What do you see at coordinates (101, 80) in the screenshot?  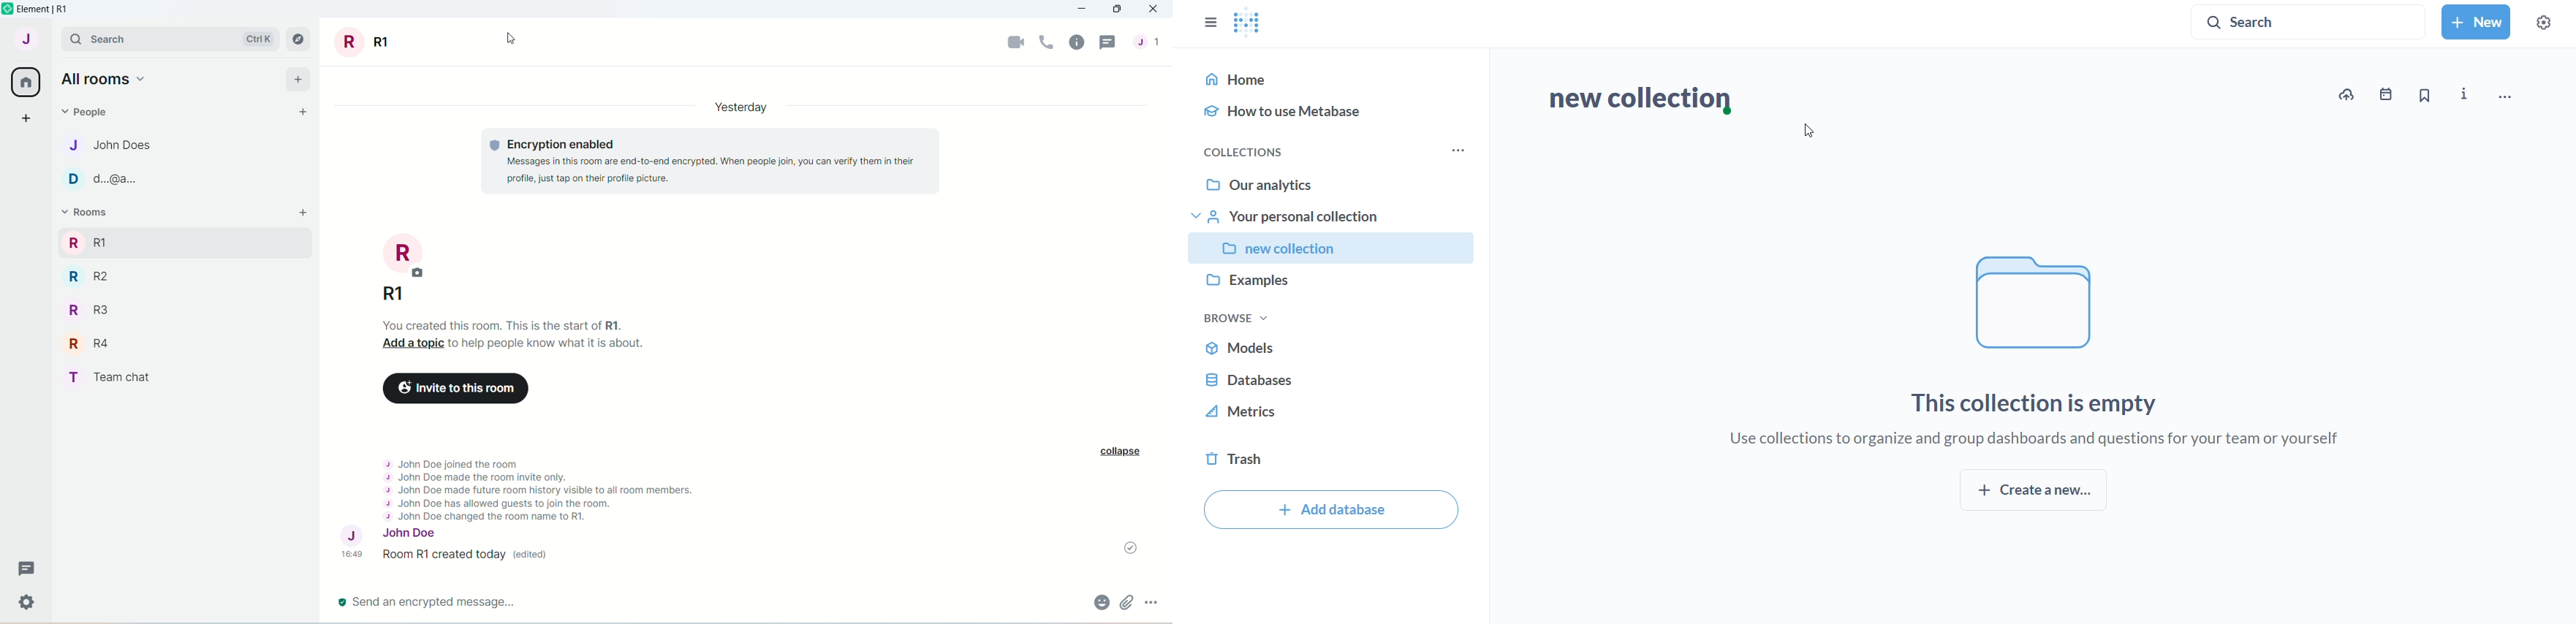 I see `all rooms` at bounding box center [101, 80].